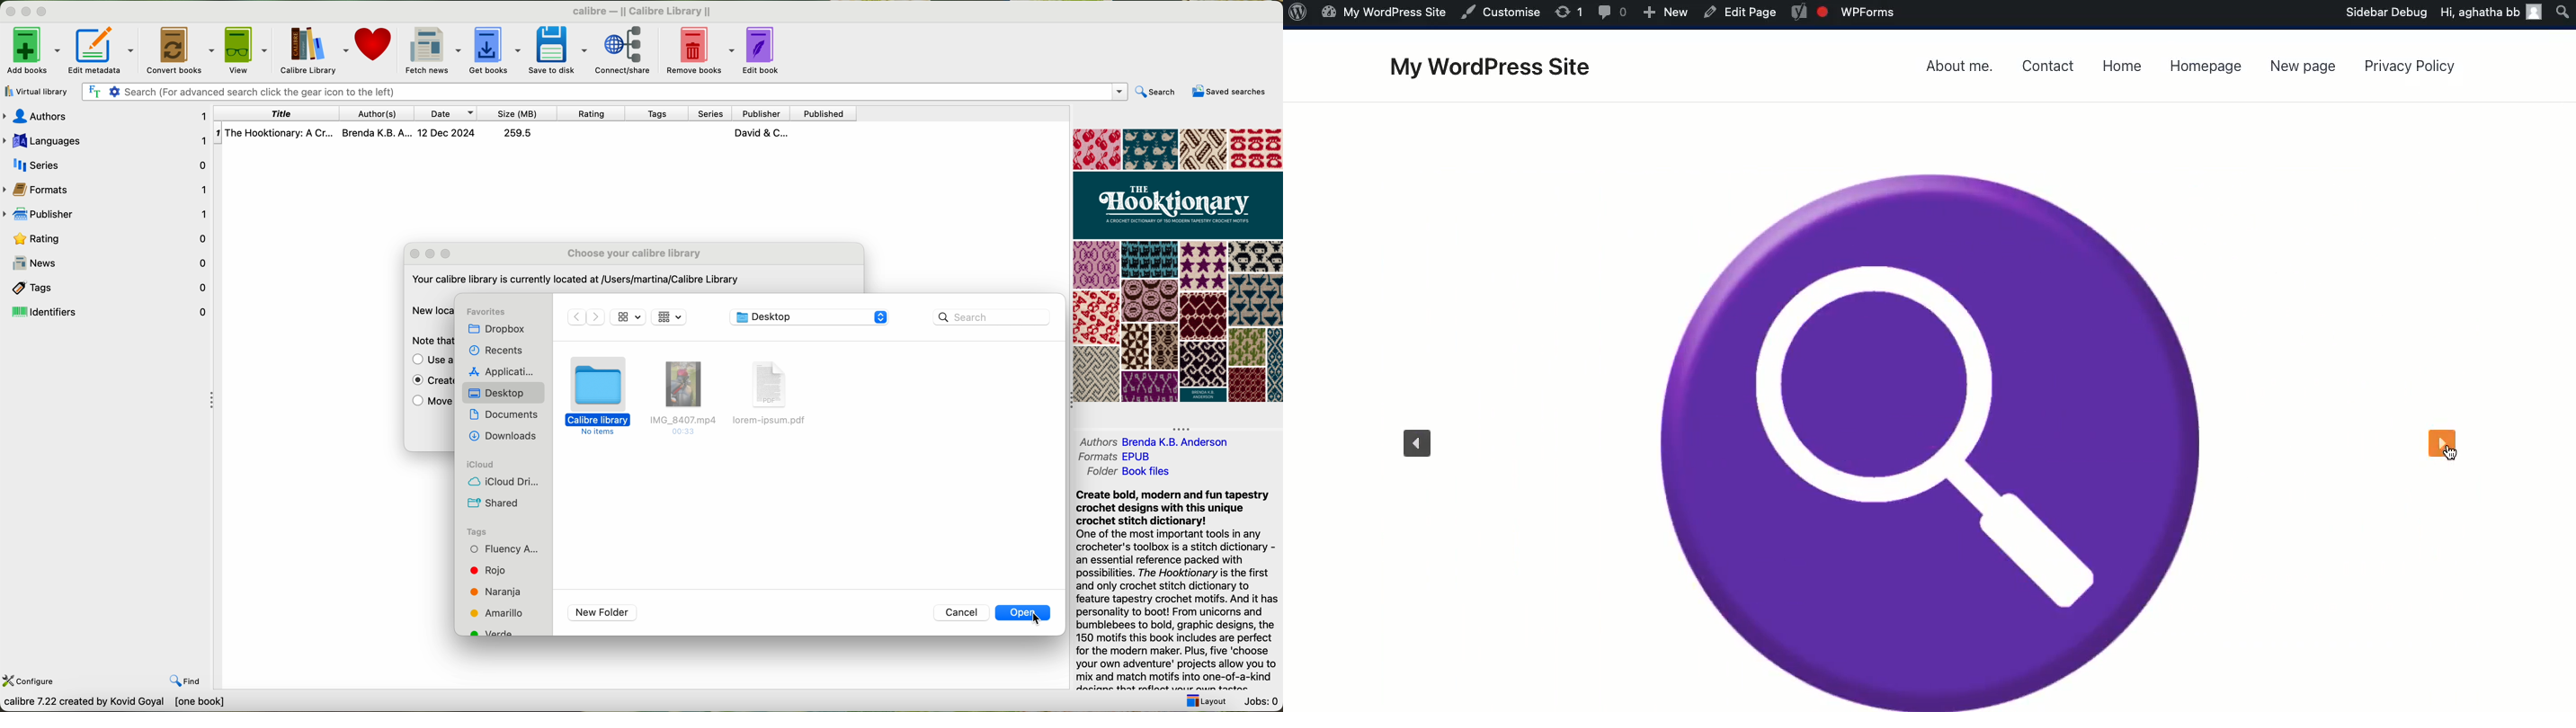 The height and width of the screenshot is (728, 2576). I want to click on series, so click(712, 112).